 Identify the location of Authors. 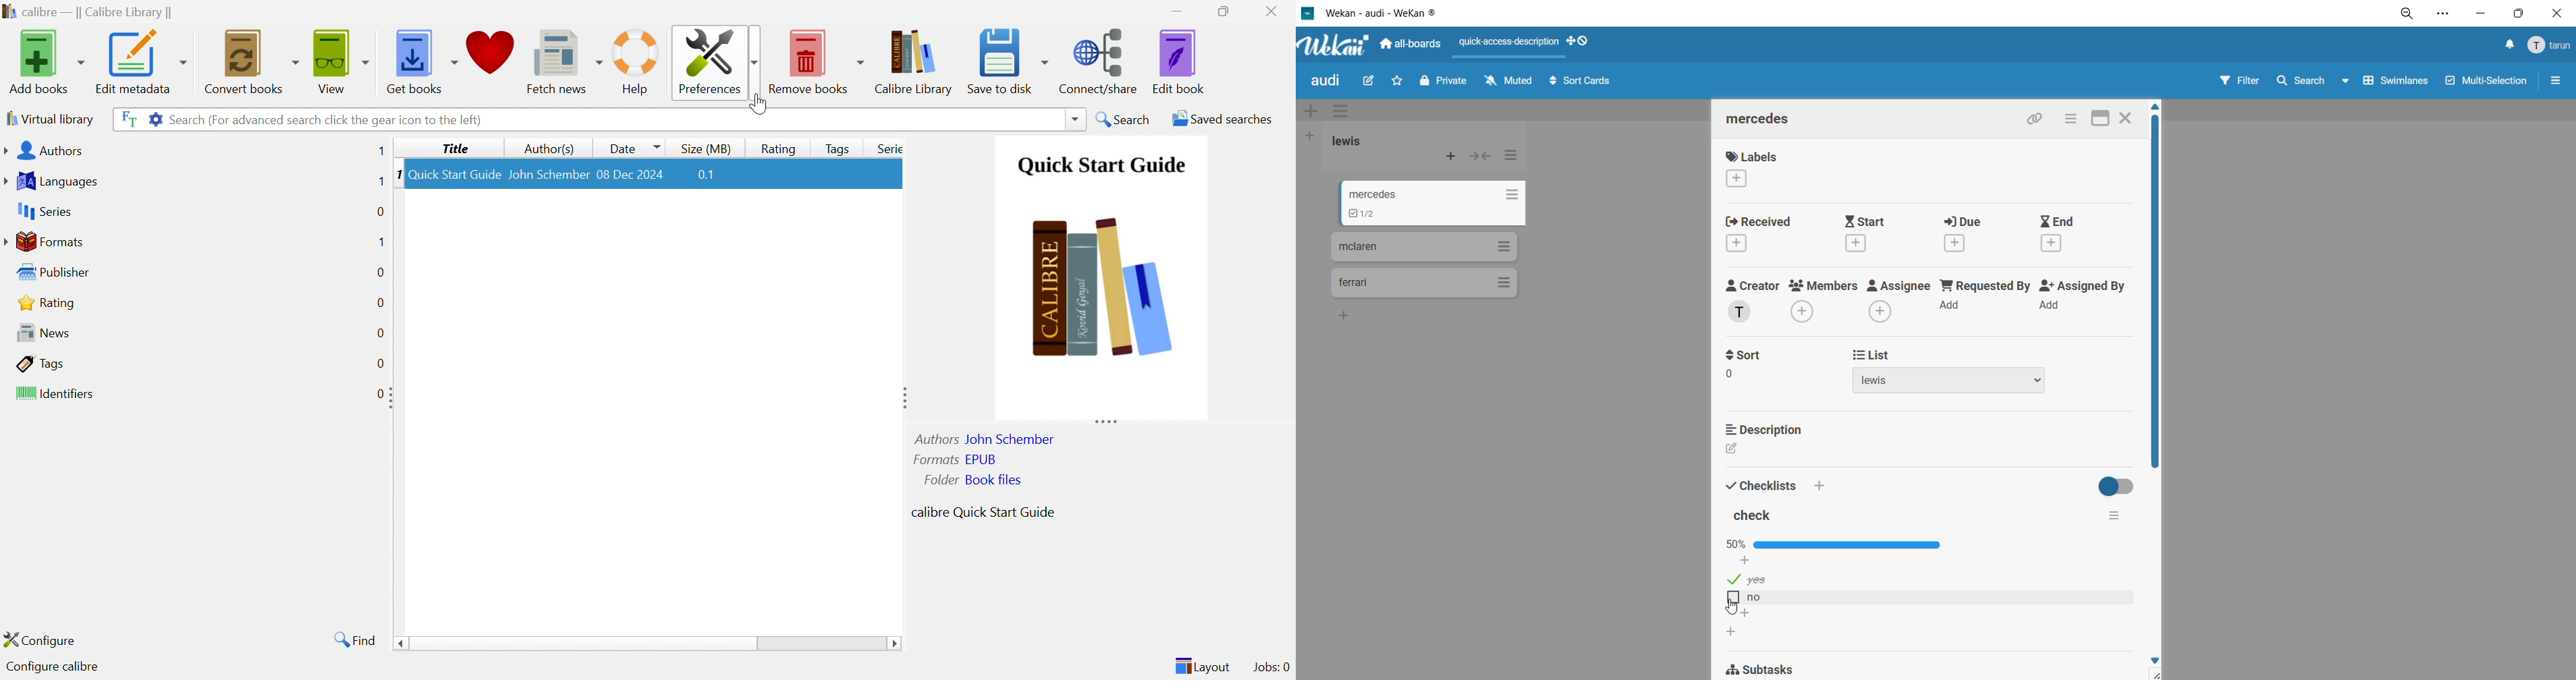
(47, 152).